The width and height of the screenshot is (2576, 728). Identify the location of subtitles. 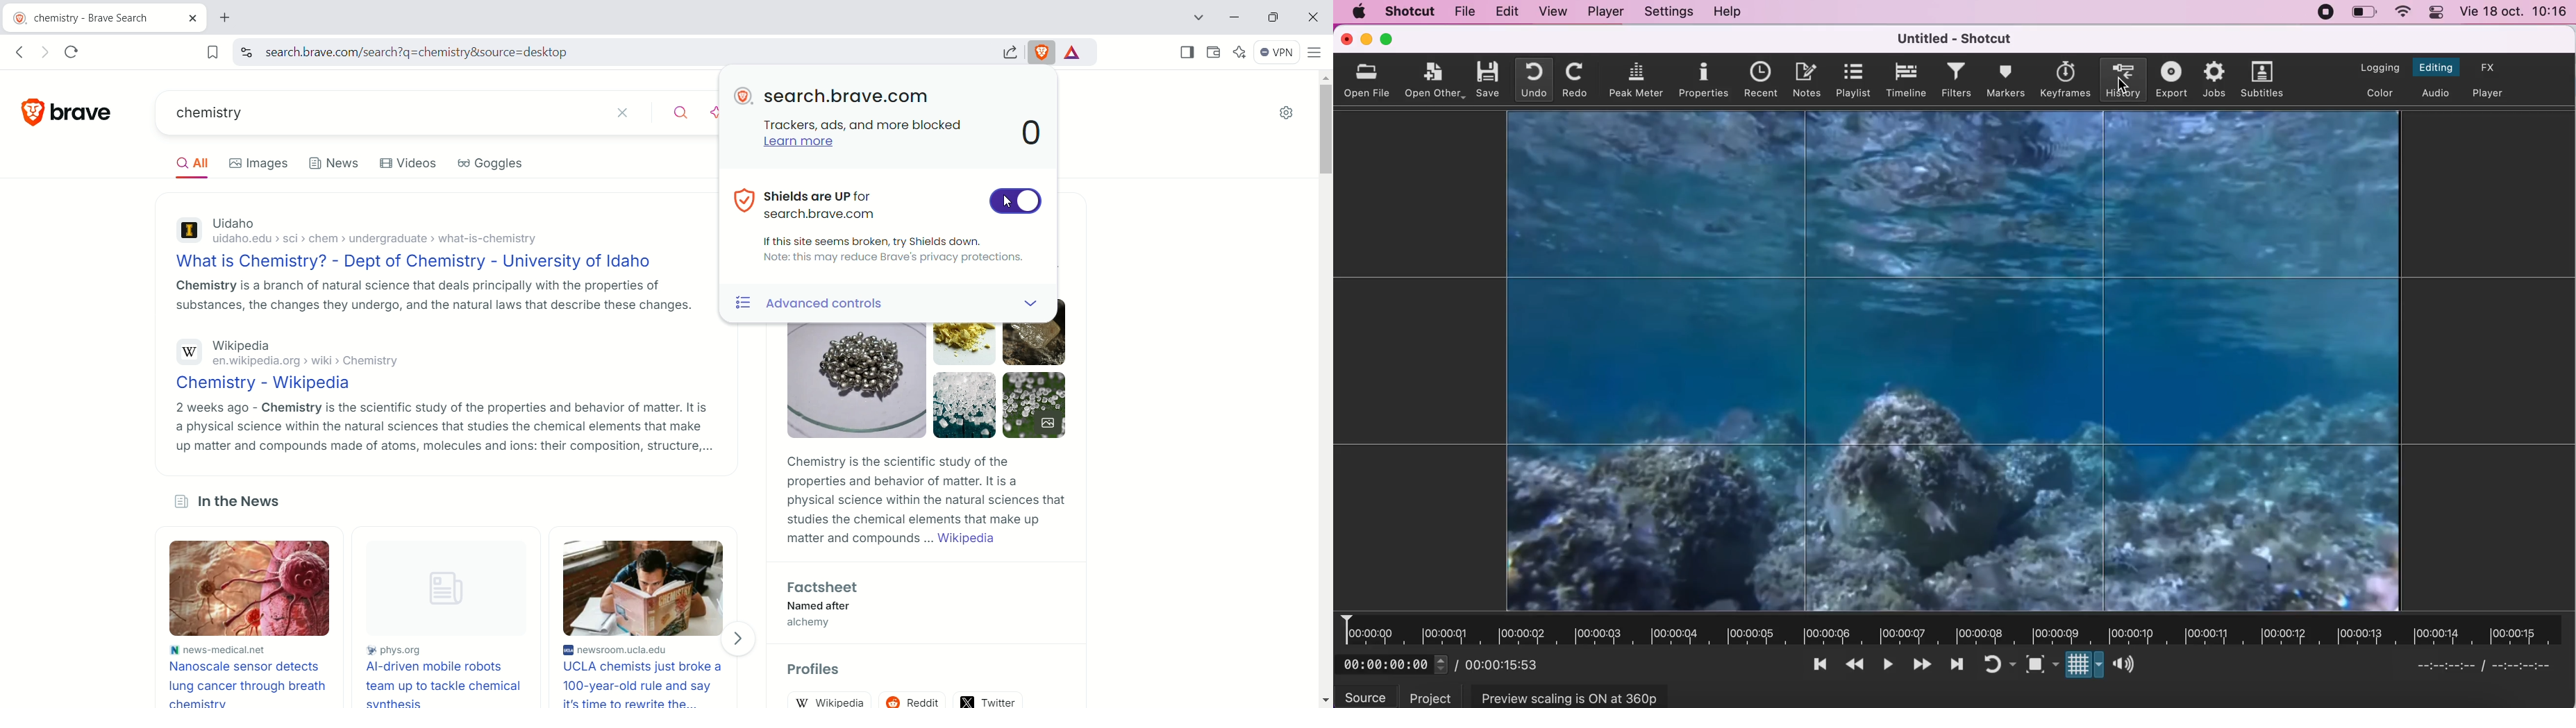
(2262, 80).